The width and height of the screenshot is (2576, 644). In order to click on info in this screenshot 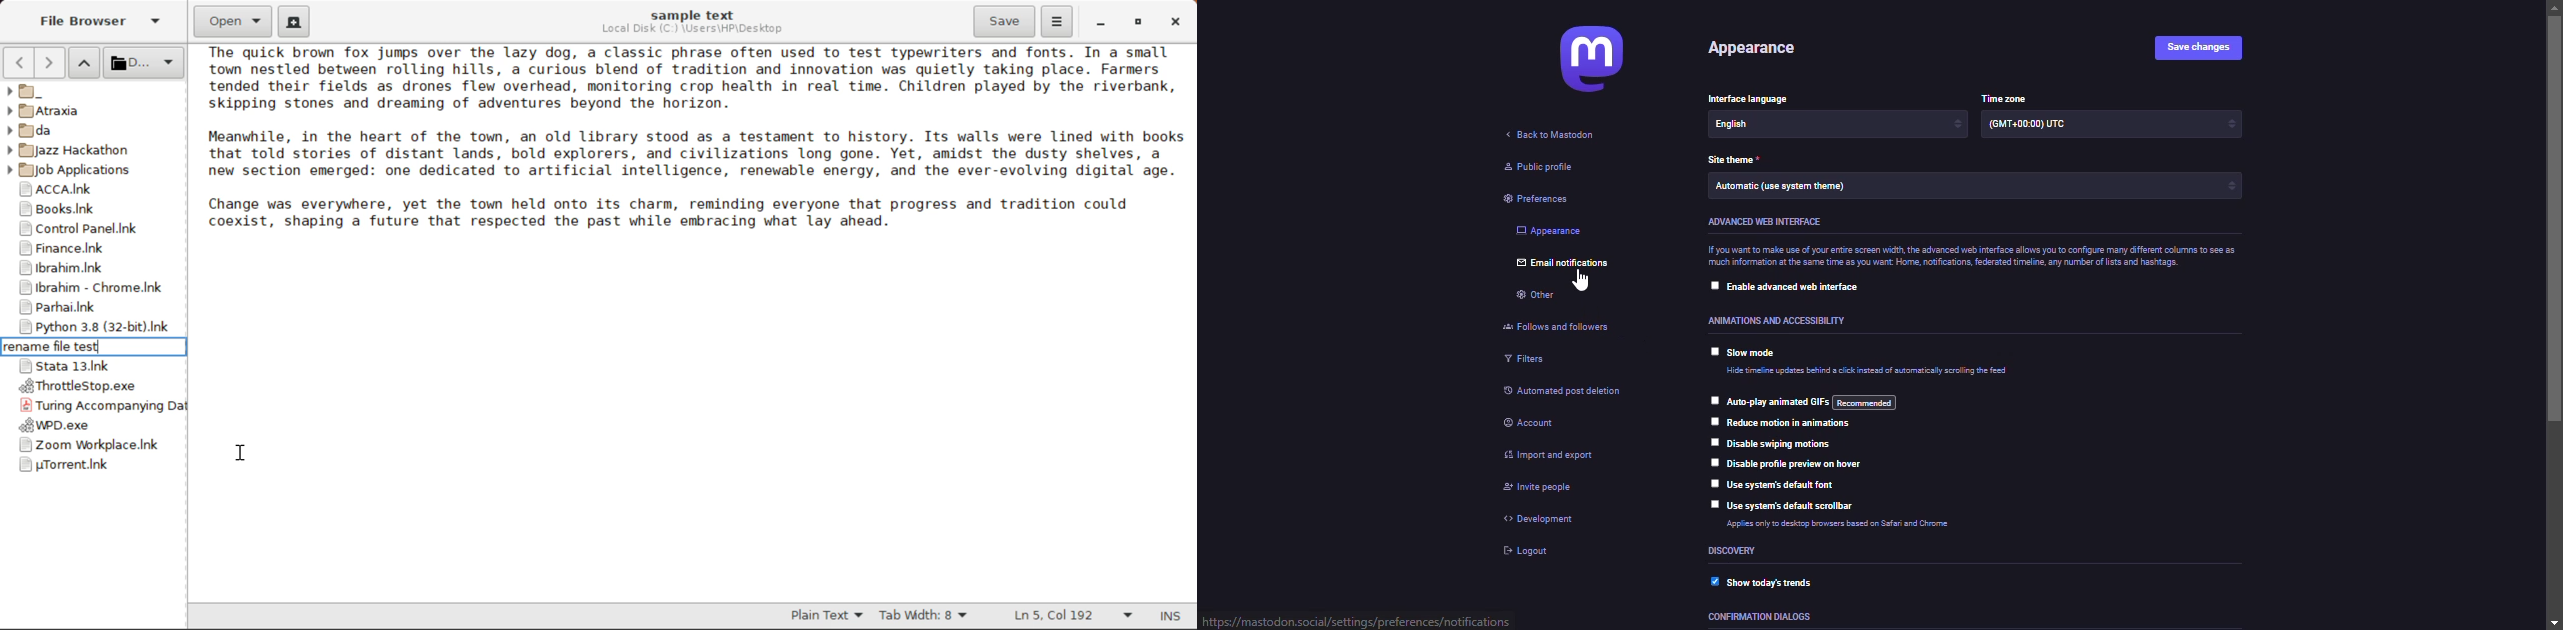, I will do `click(1847, 524)`.